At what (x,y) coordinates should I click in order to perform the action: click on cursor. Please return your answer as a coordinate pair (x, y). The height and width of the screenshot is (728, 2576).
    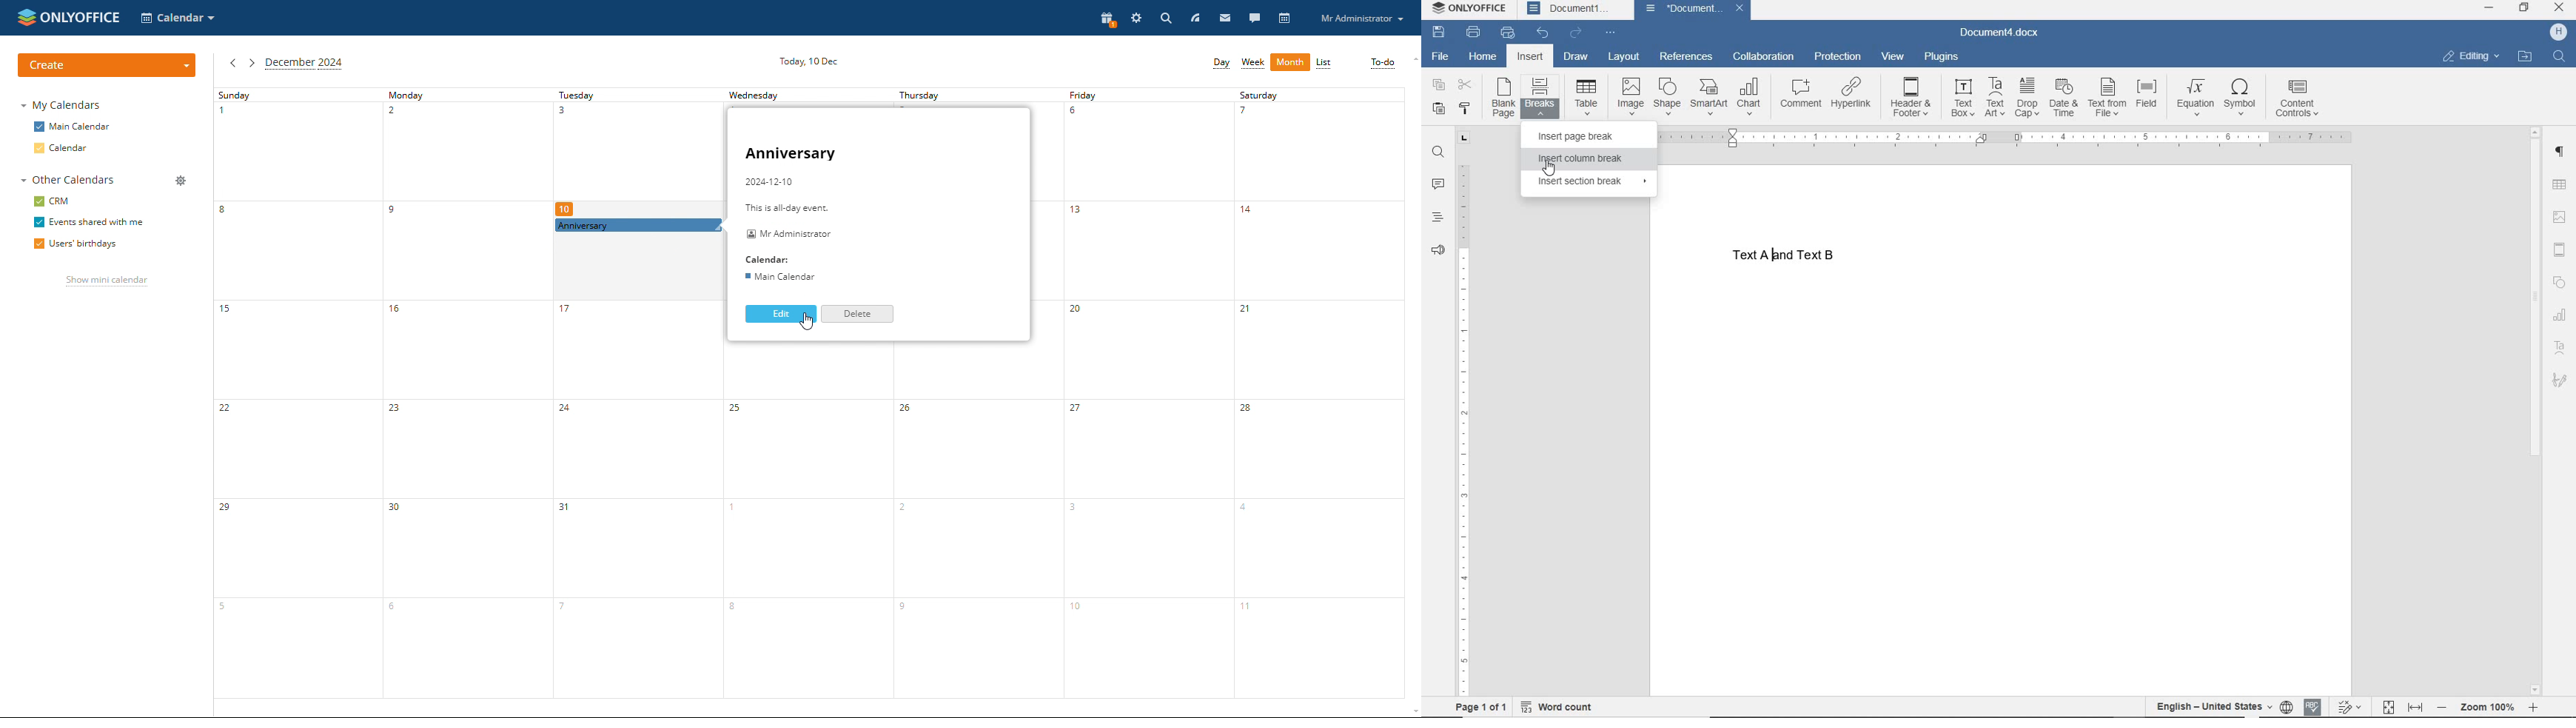
    Looking at the image, I should click on (1555, 171).